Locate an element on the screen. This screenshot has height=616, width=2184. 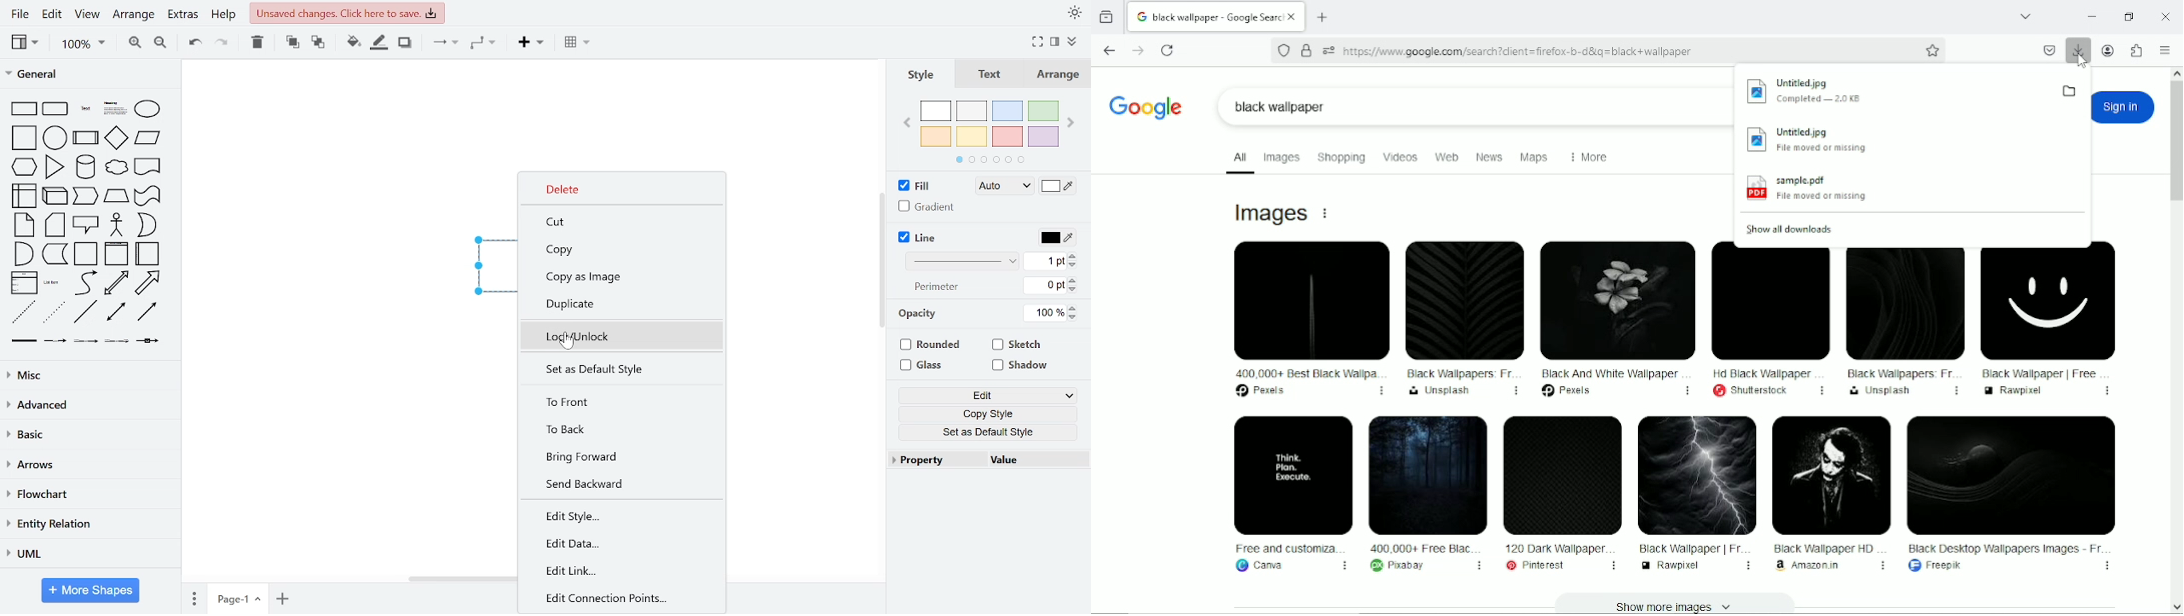
Logo is located at coordinates (1148, 107).